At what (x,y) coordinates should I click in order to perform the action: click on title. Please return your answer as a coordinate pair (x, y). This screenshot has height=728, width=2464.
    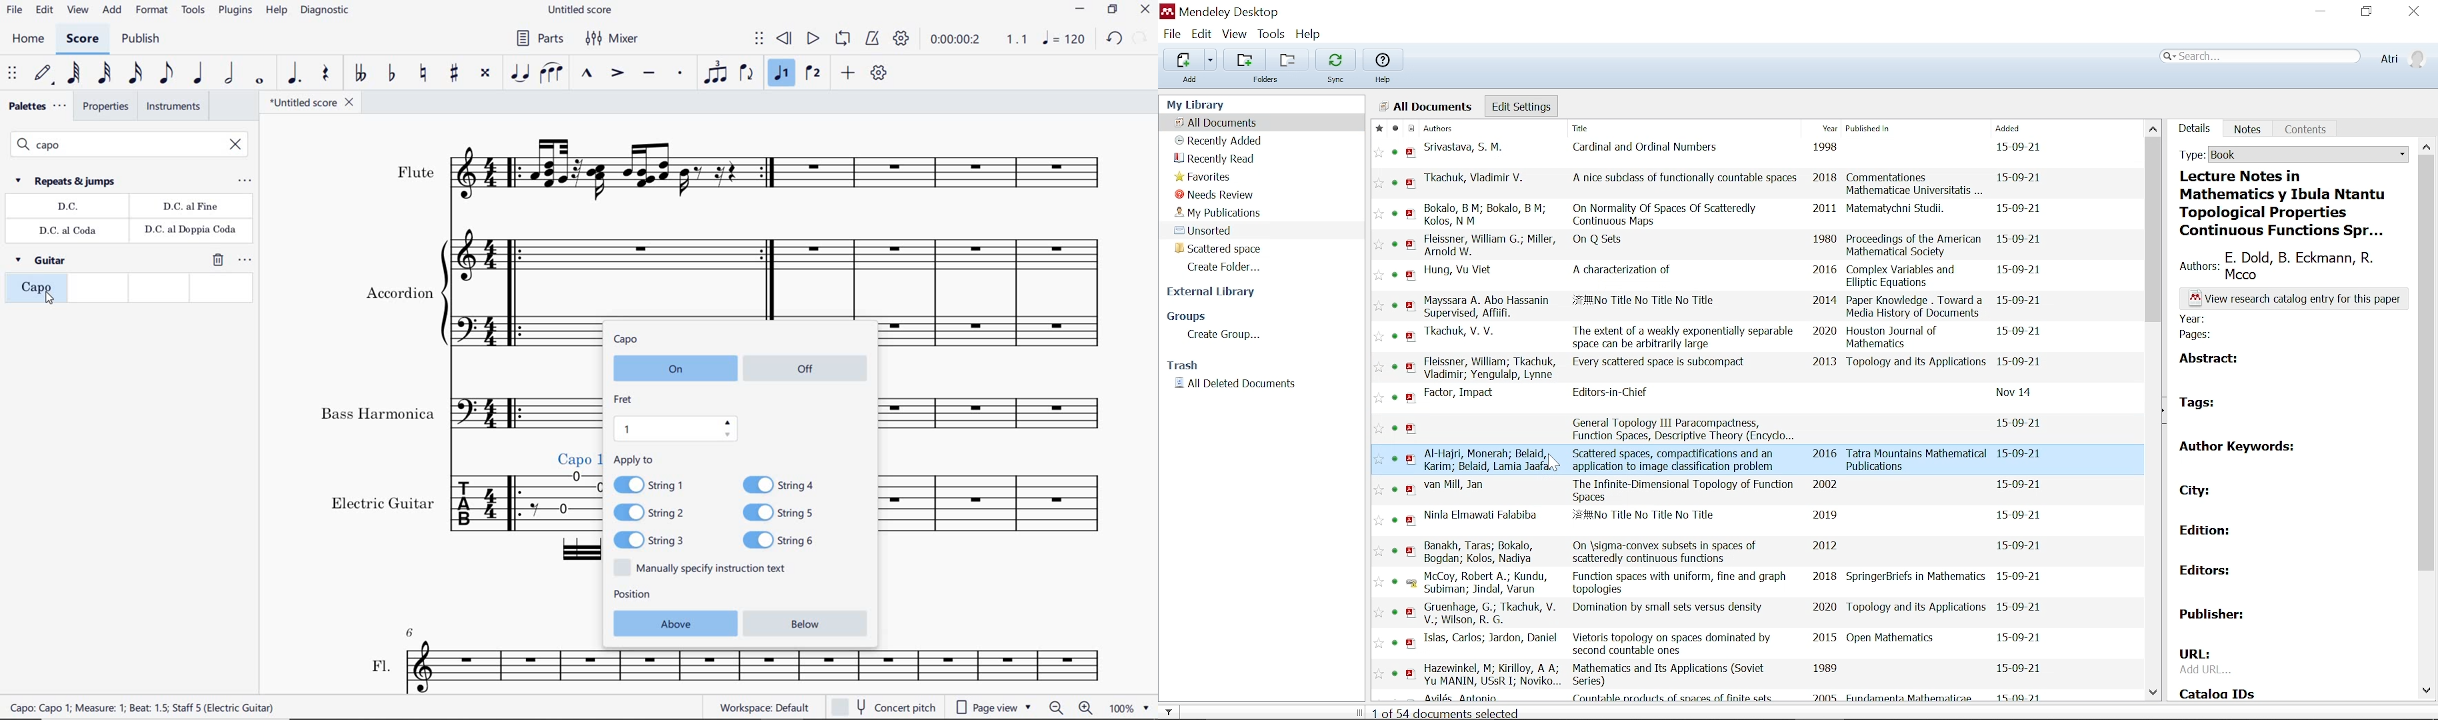
    Looking at the image, I should click on (1683, 490).